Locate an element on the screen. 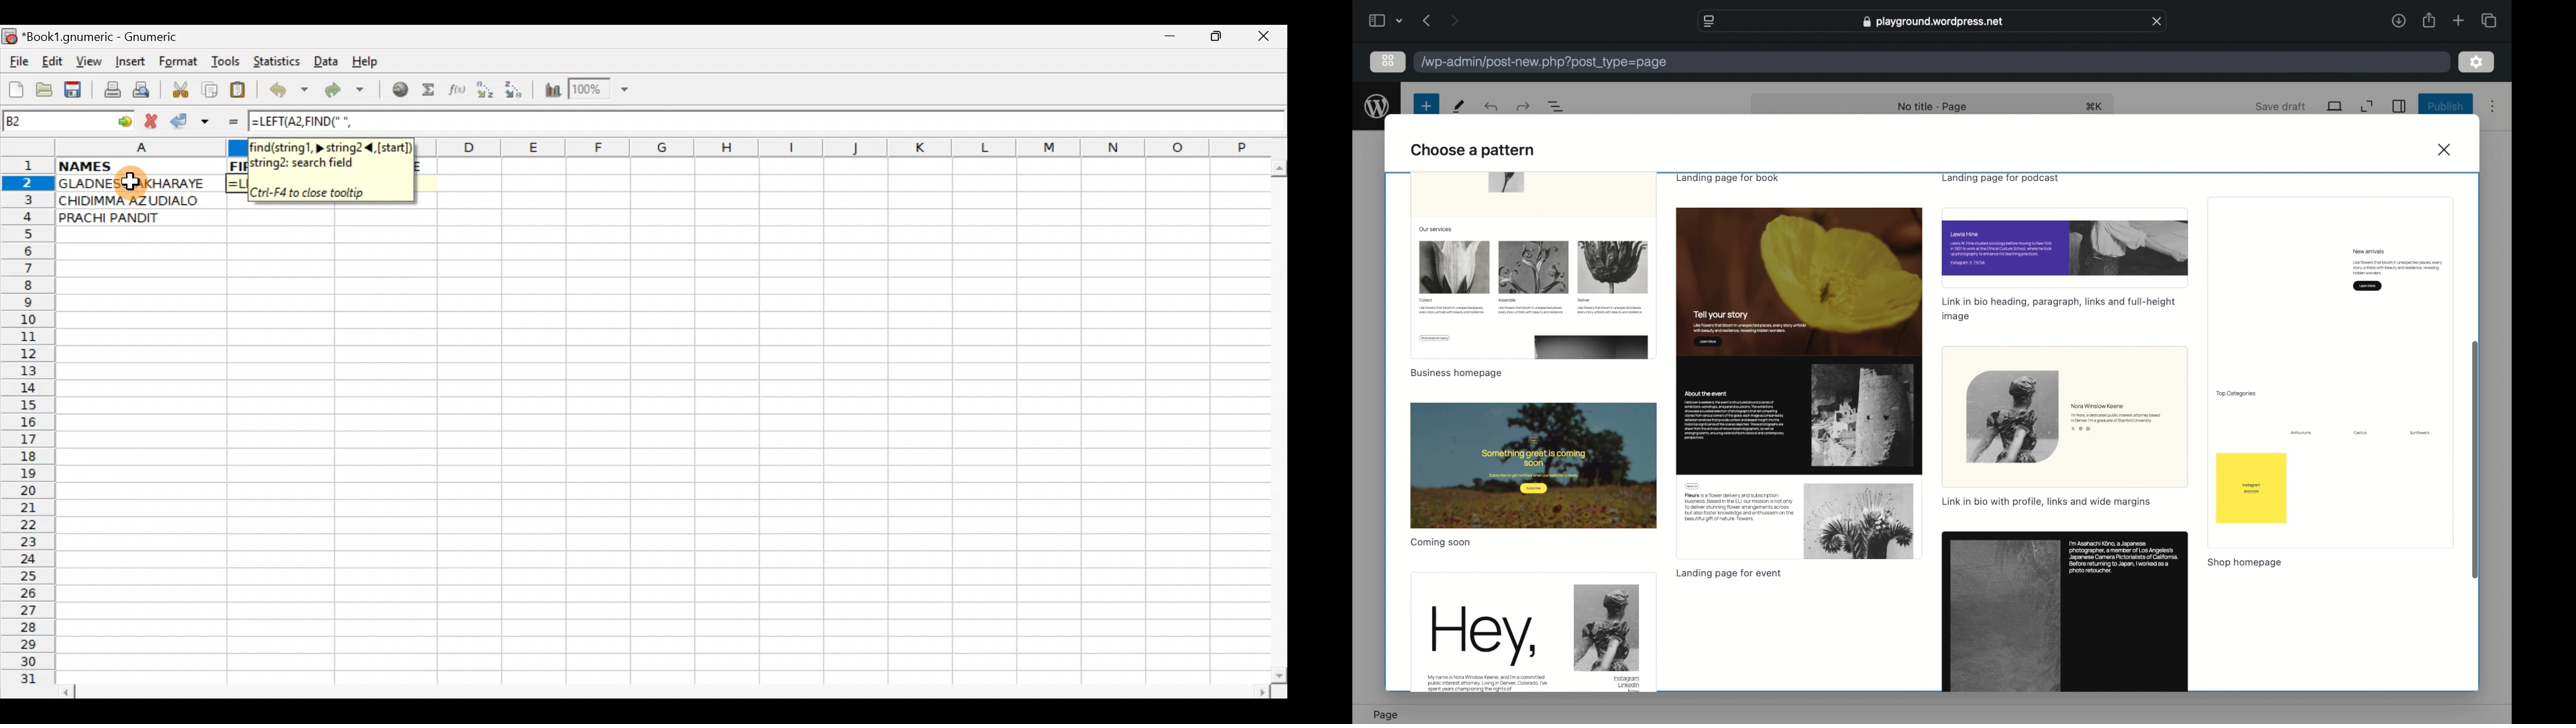 The width and height of the screenshot is (2576, 728). redo is located at coordinates (1491, 107).